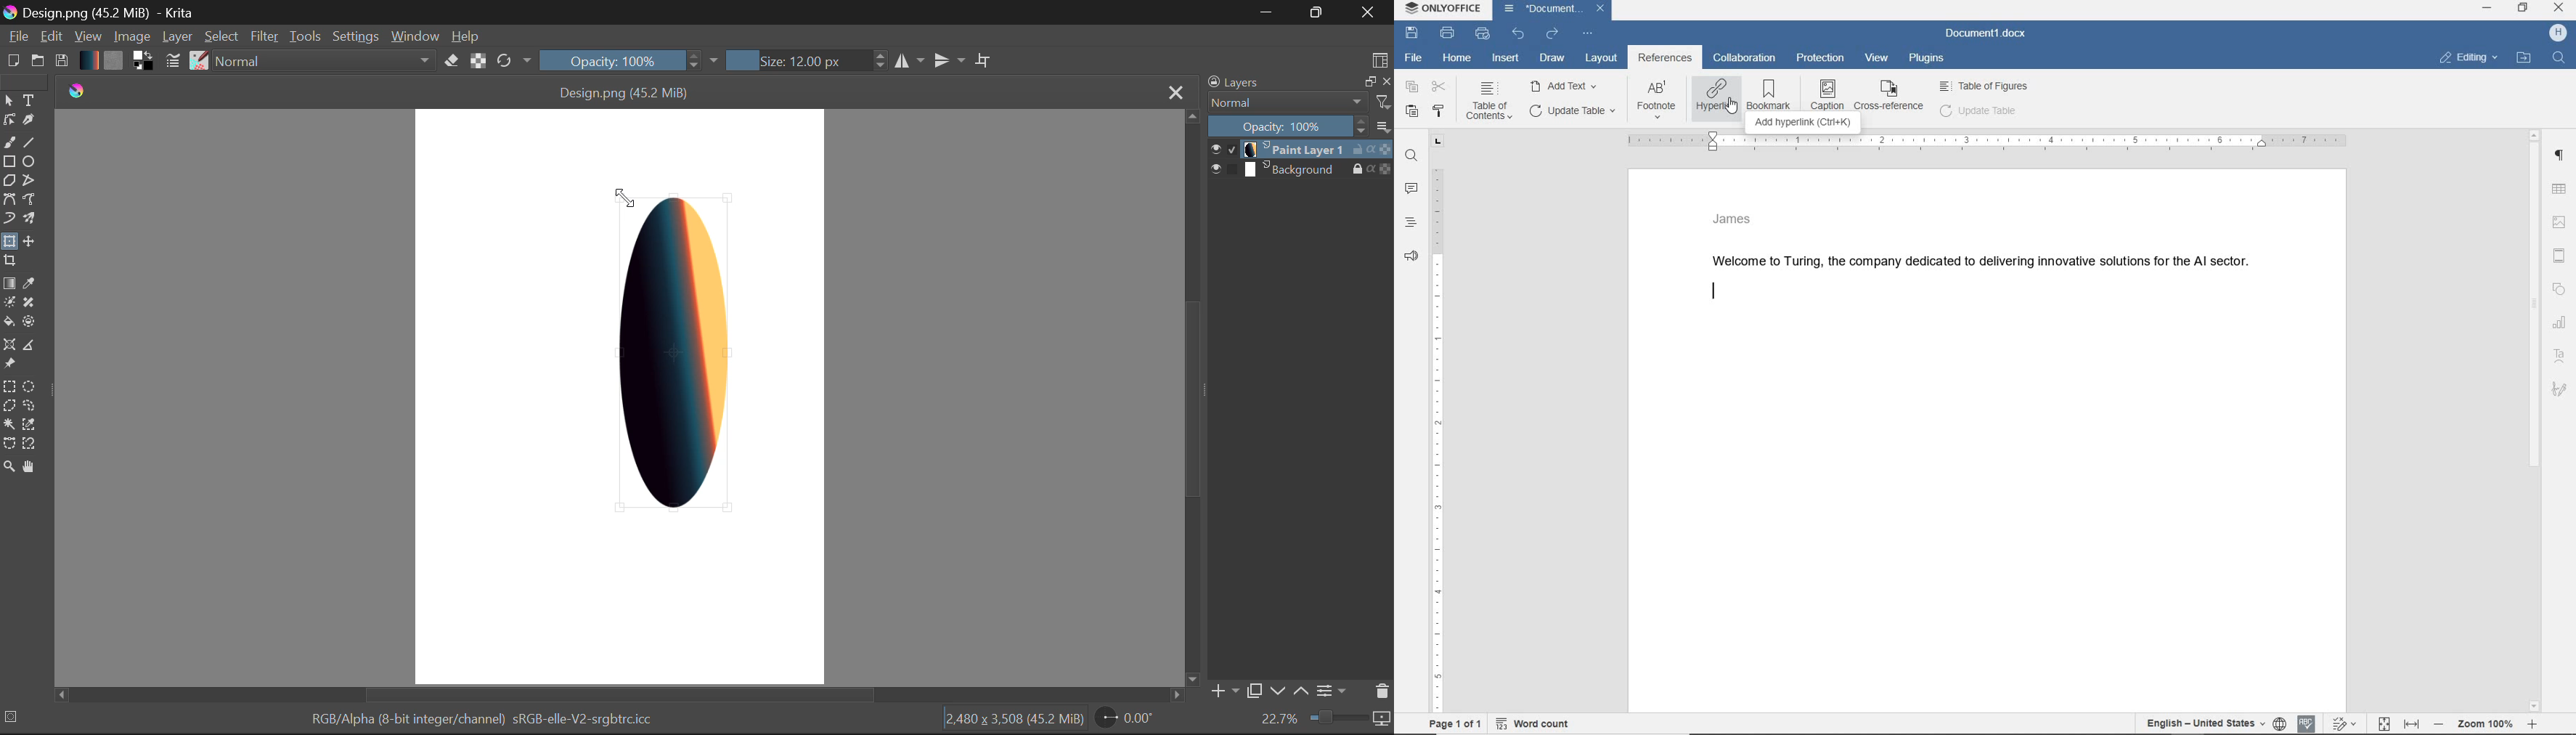  Describe the element at coordinates (1586, 34) in the screenshot. I see `customize quick access bar` at that location.